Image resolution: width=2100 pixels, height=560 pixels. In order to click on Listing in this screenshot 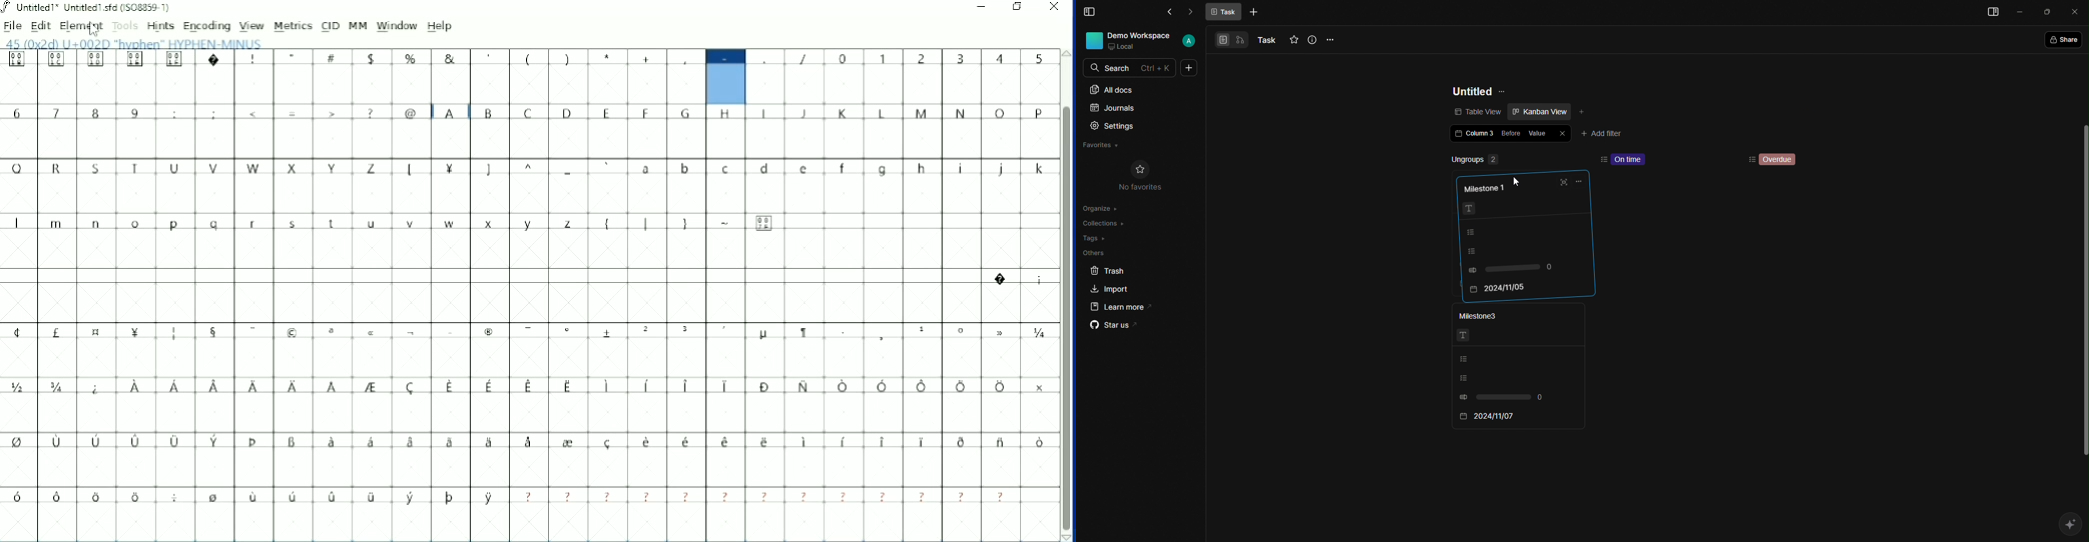, I will do `click(1489, 359)`.